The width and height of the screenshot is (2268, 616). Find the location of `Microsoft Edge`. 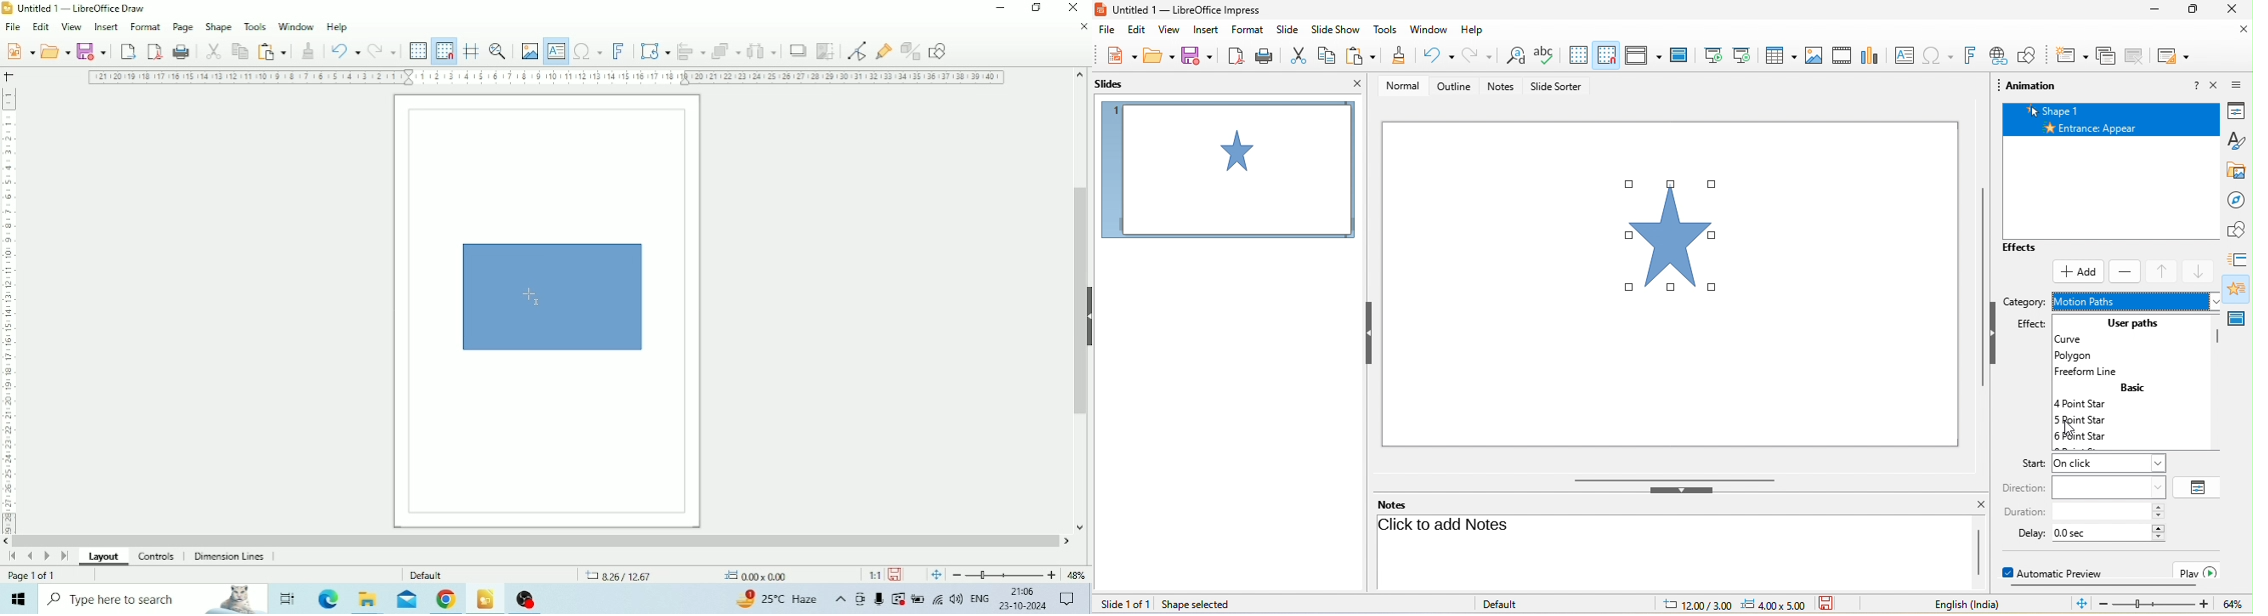

Microsoft Edge is located at coordinates (327, 600).